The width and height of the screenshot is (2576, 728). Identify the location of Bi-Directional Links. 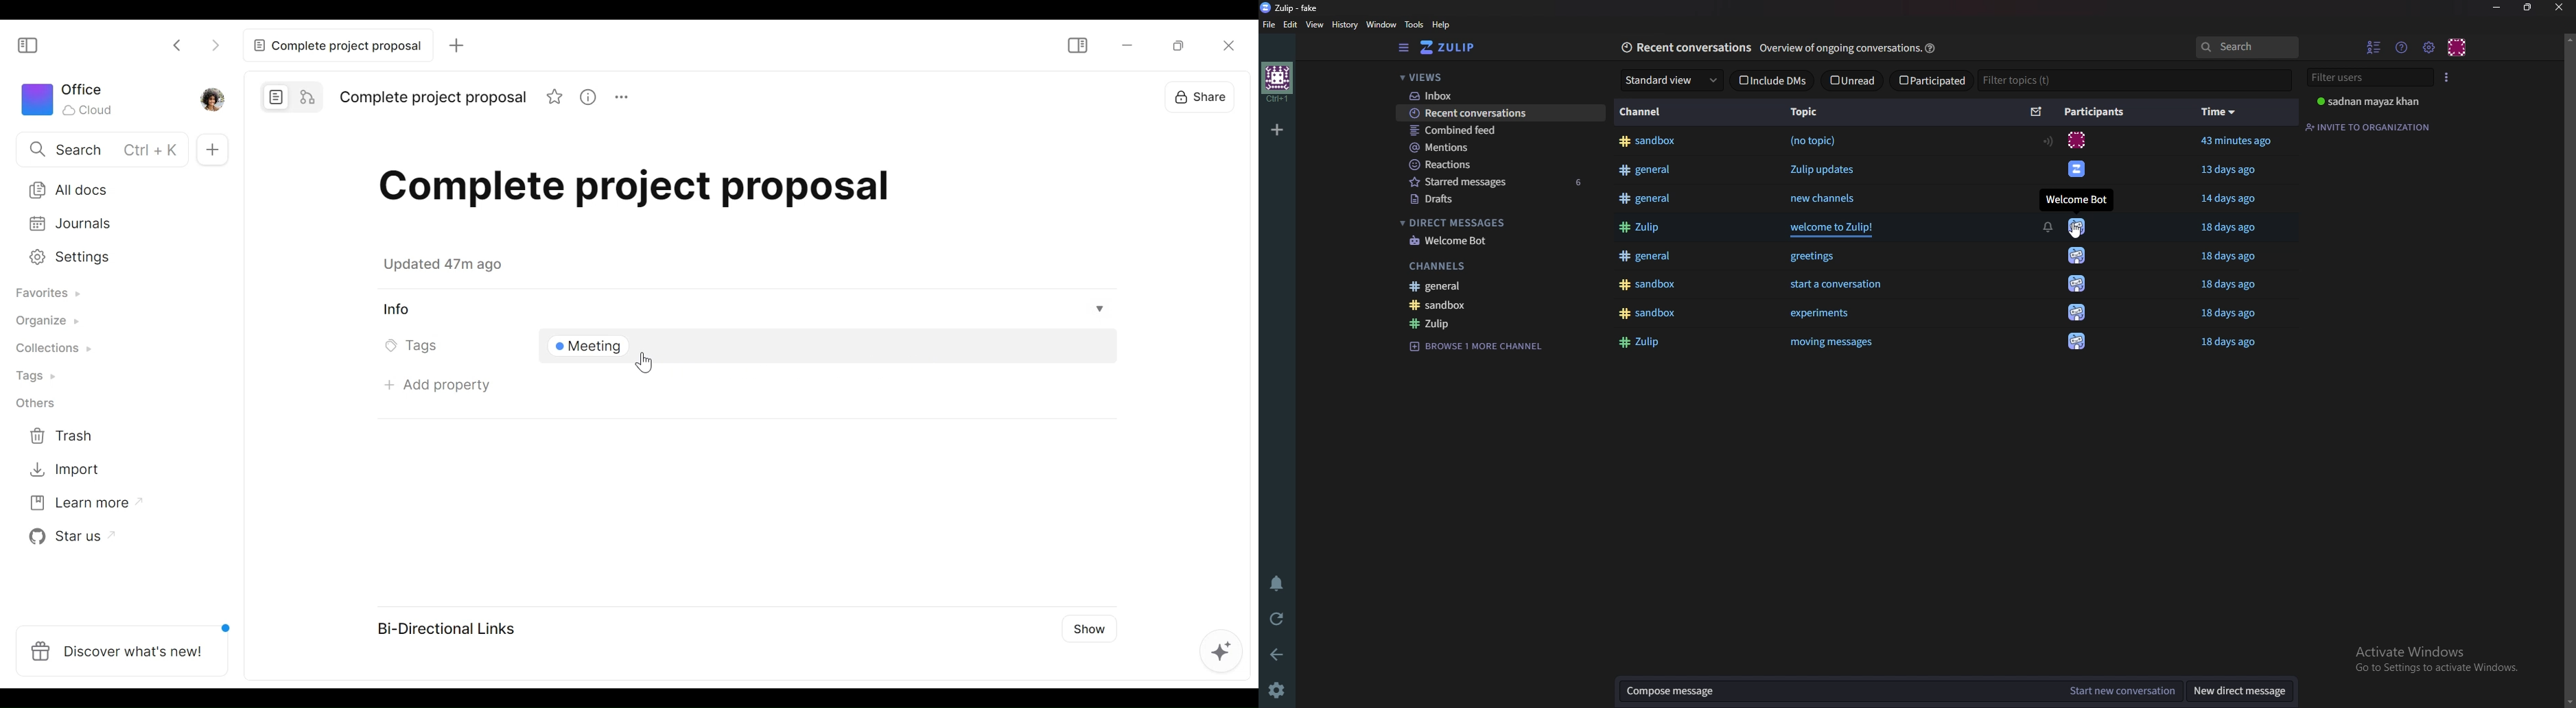
(452, 627).